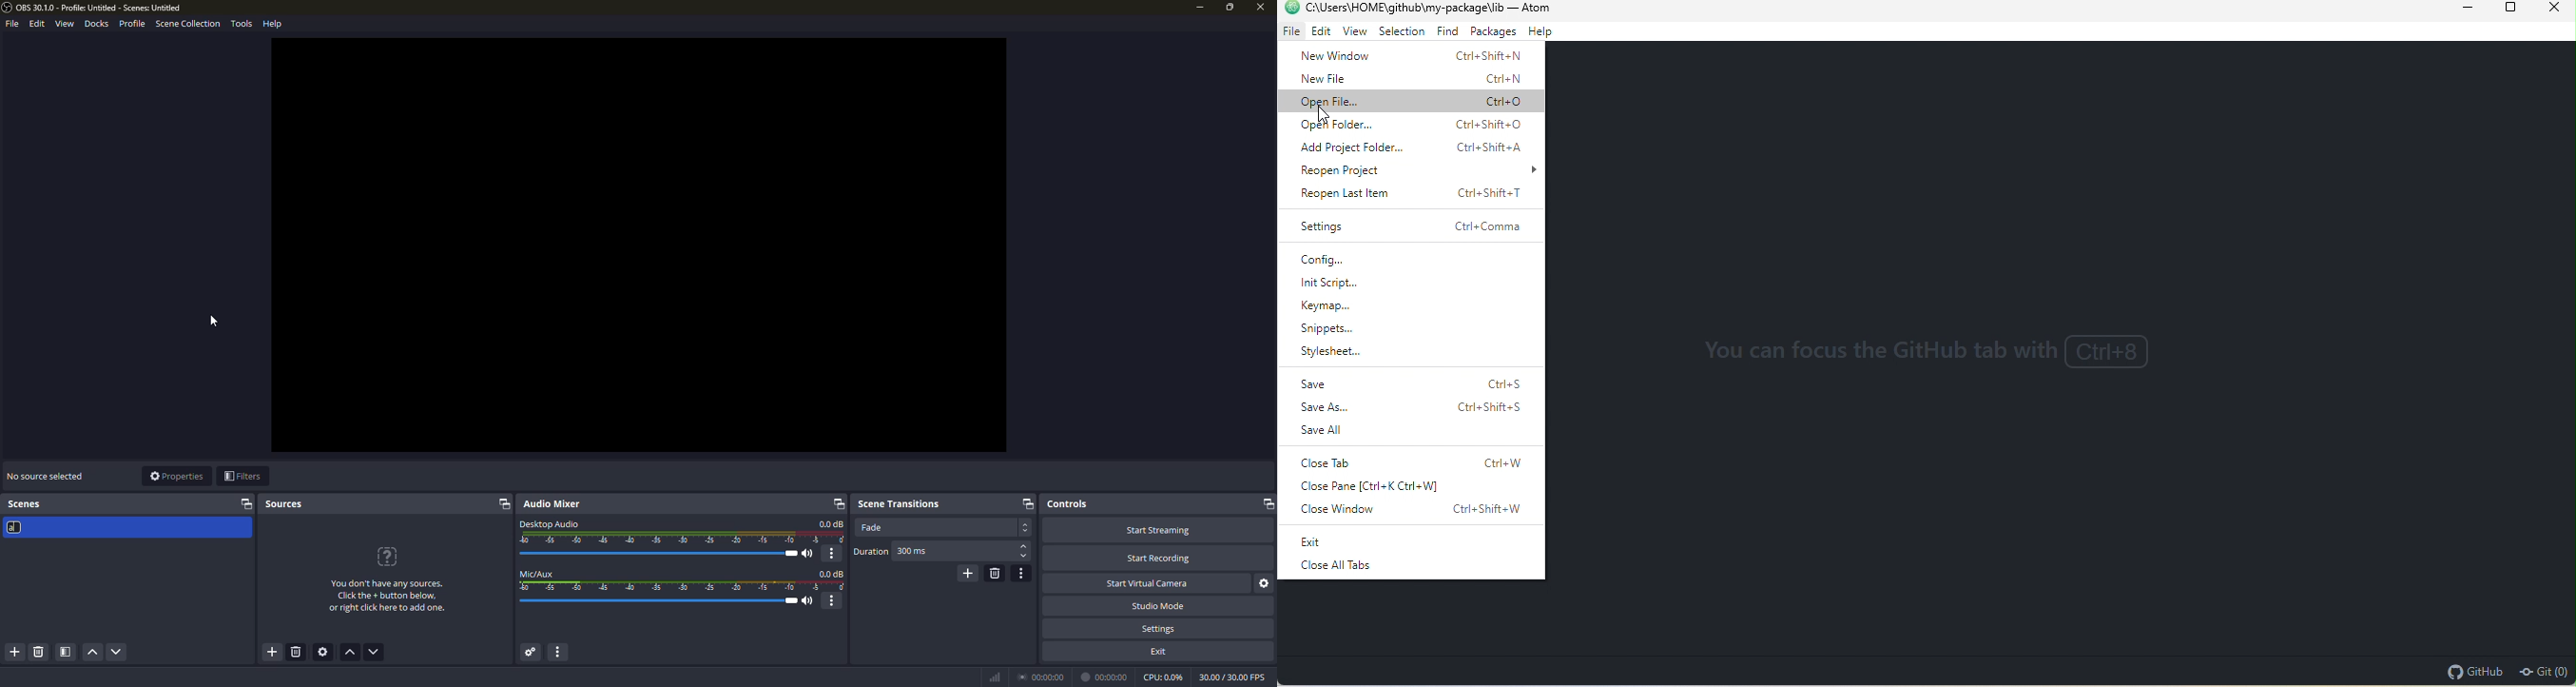 The height and width of the screenshot is (700, 2576). What do you see at coordinates (212, 321) in the screenshot?
I see `cursor` at bounding box center [212, 321].